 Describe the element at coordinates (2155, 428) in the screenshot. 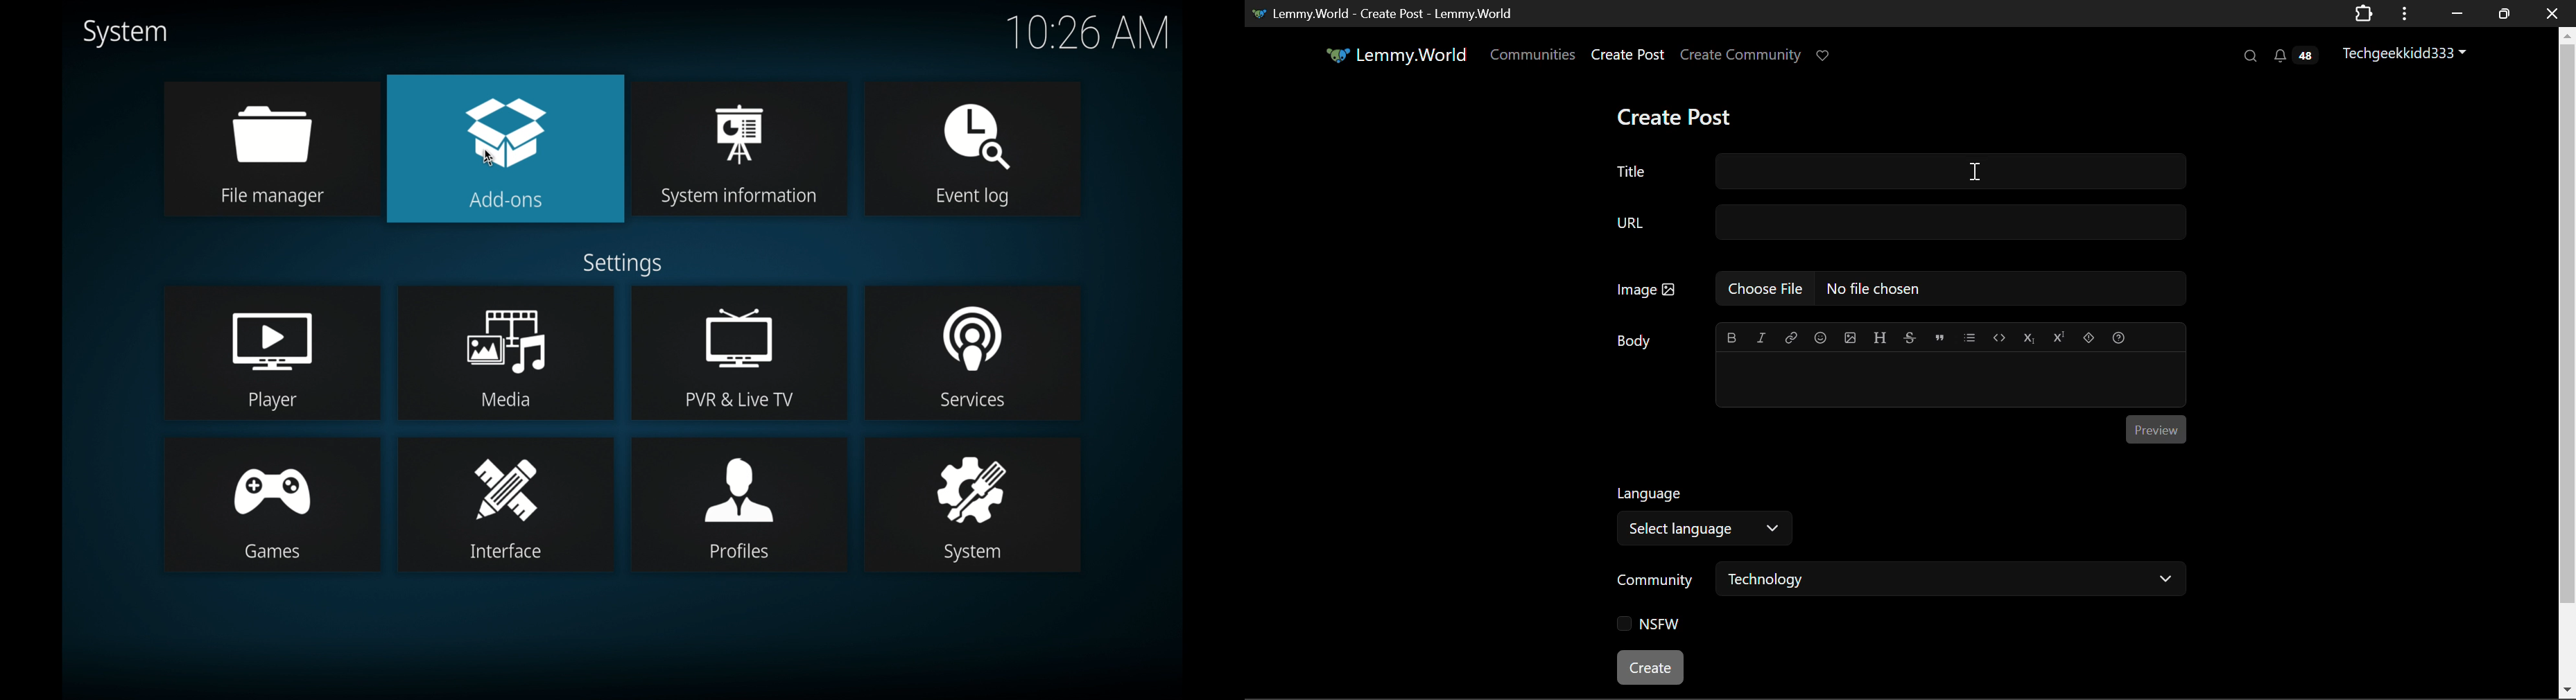

I see `Post Preview Button` at that location.